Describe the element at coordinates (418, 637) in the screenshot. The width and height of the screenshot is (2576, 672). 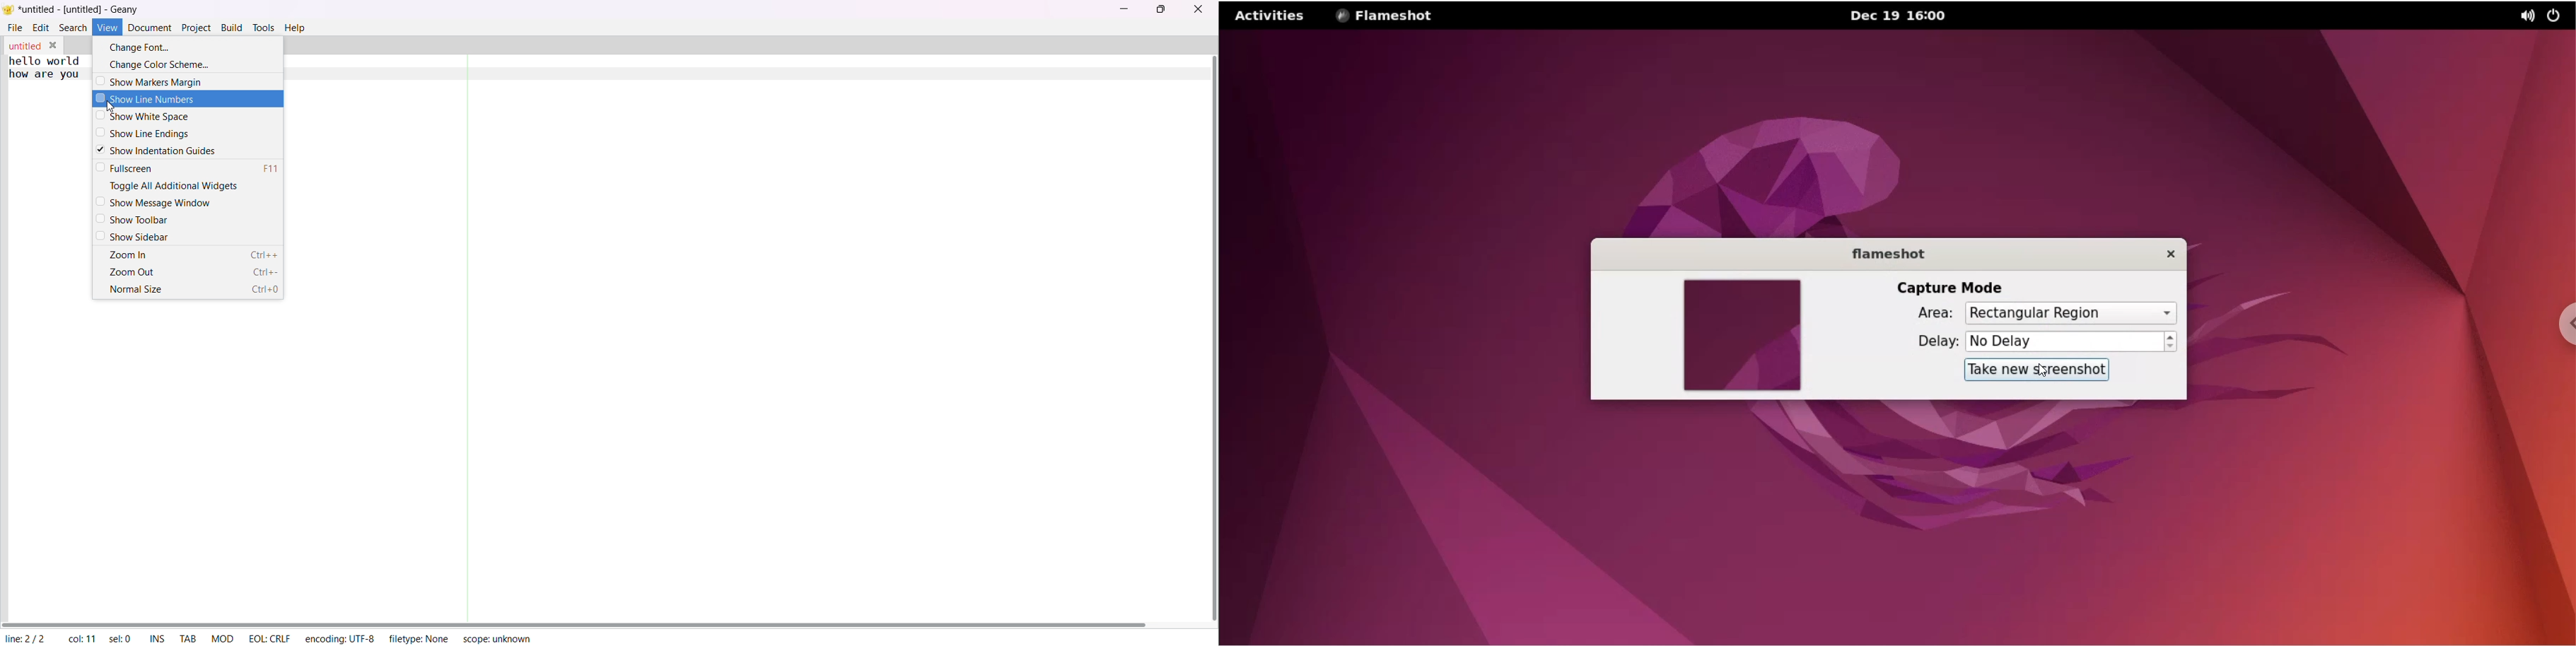
I see `filetype` at that location.